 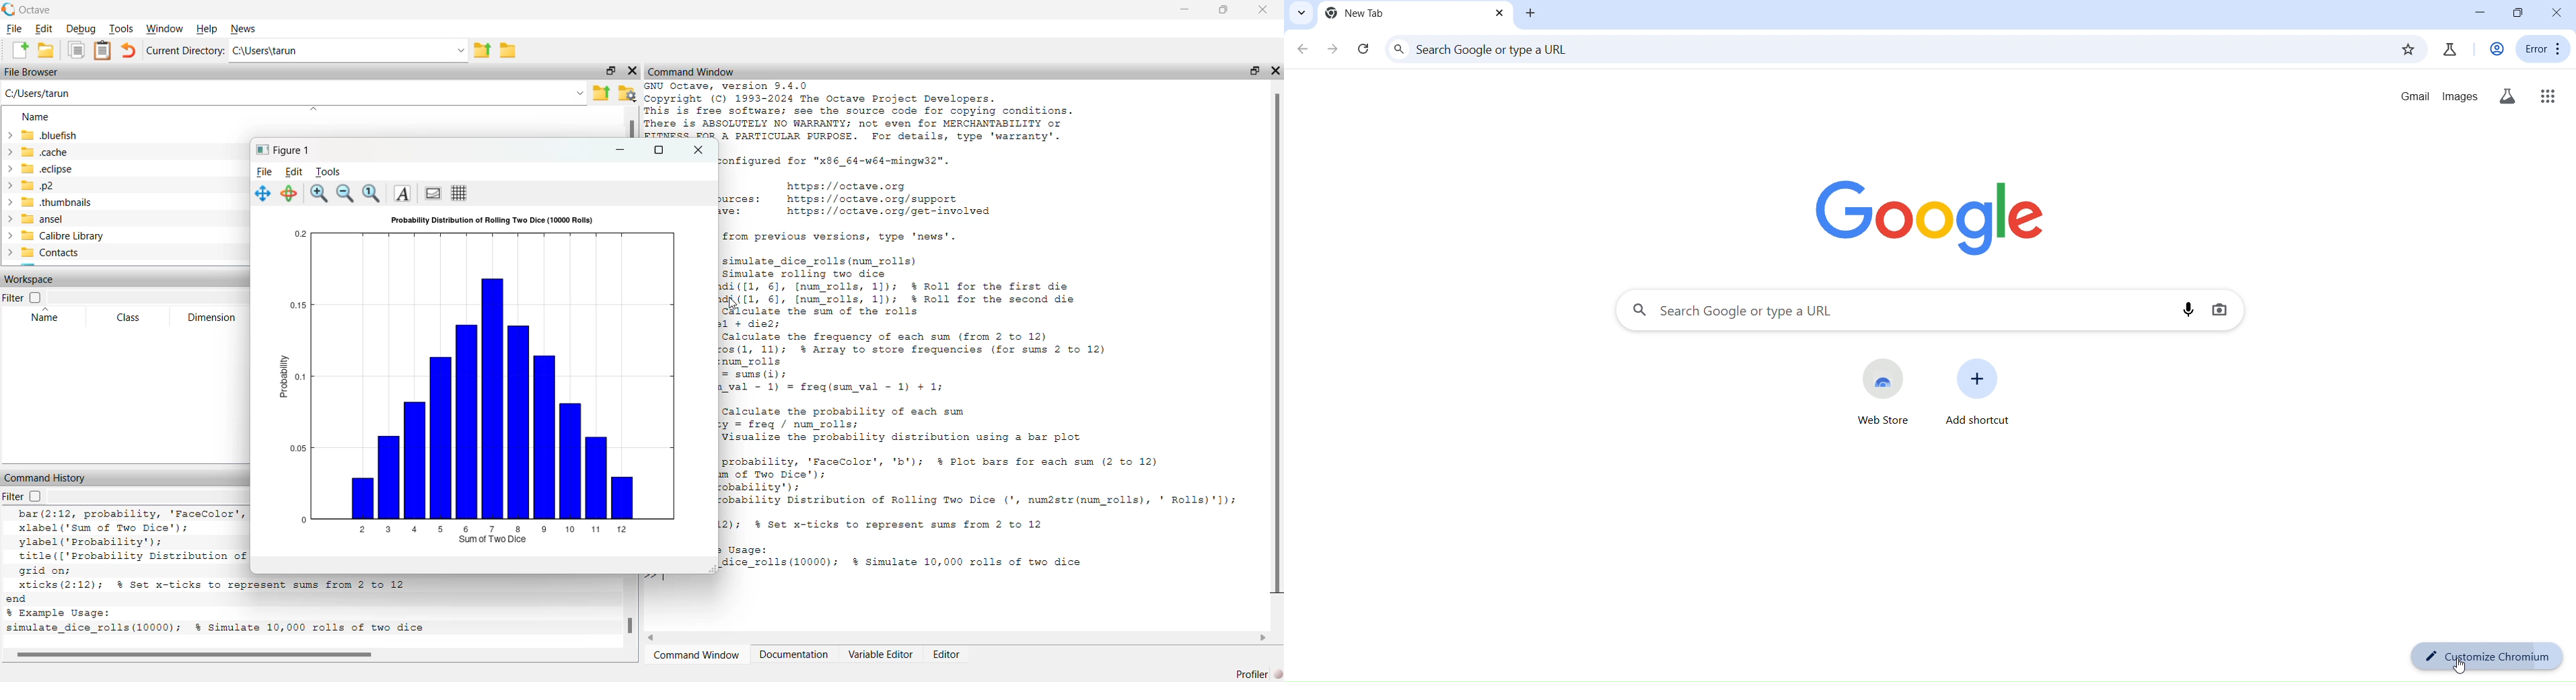 What do you see at coordinates (213, 318) in the screenshot?
I see `Dimension` at bounding box center [213, 318].